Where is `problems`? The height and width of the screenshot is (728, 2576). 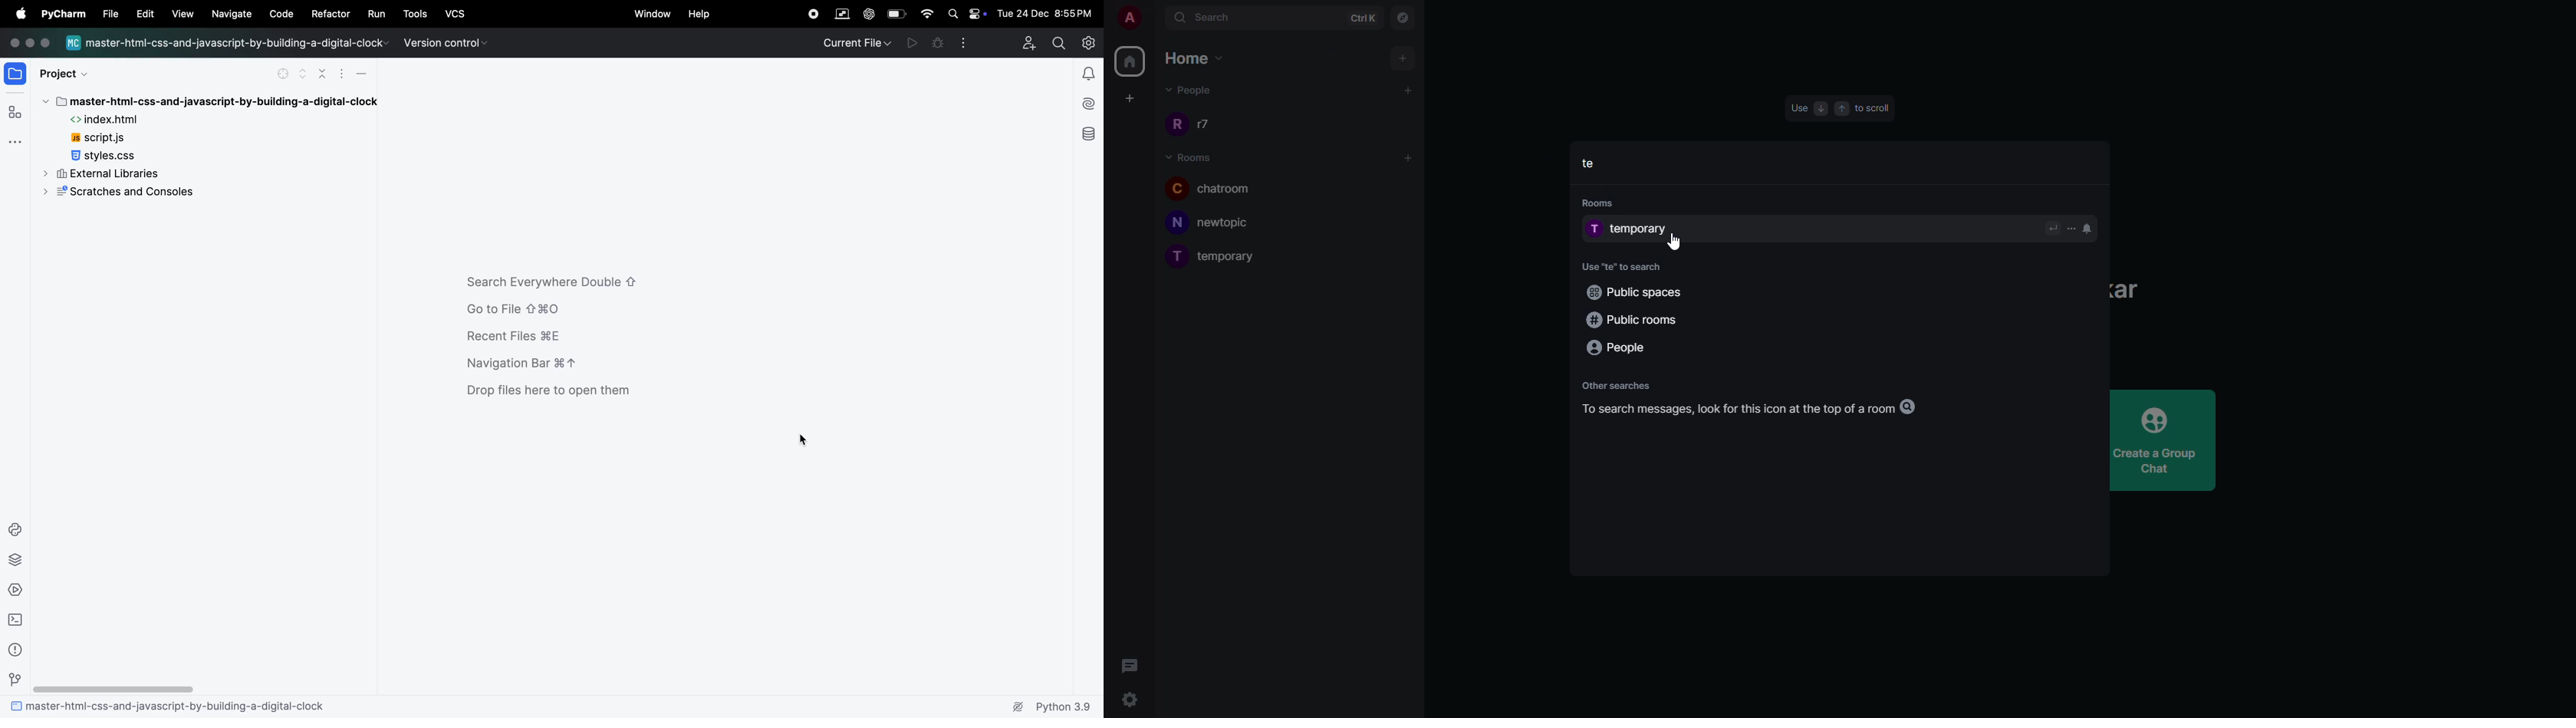 problems is located at coordinates (15, 650).